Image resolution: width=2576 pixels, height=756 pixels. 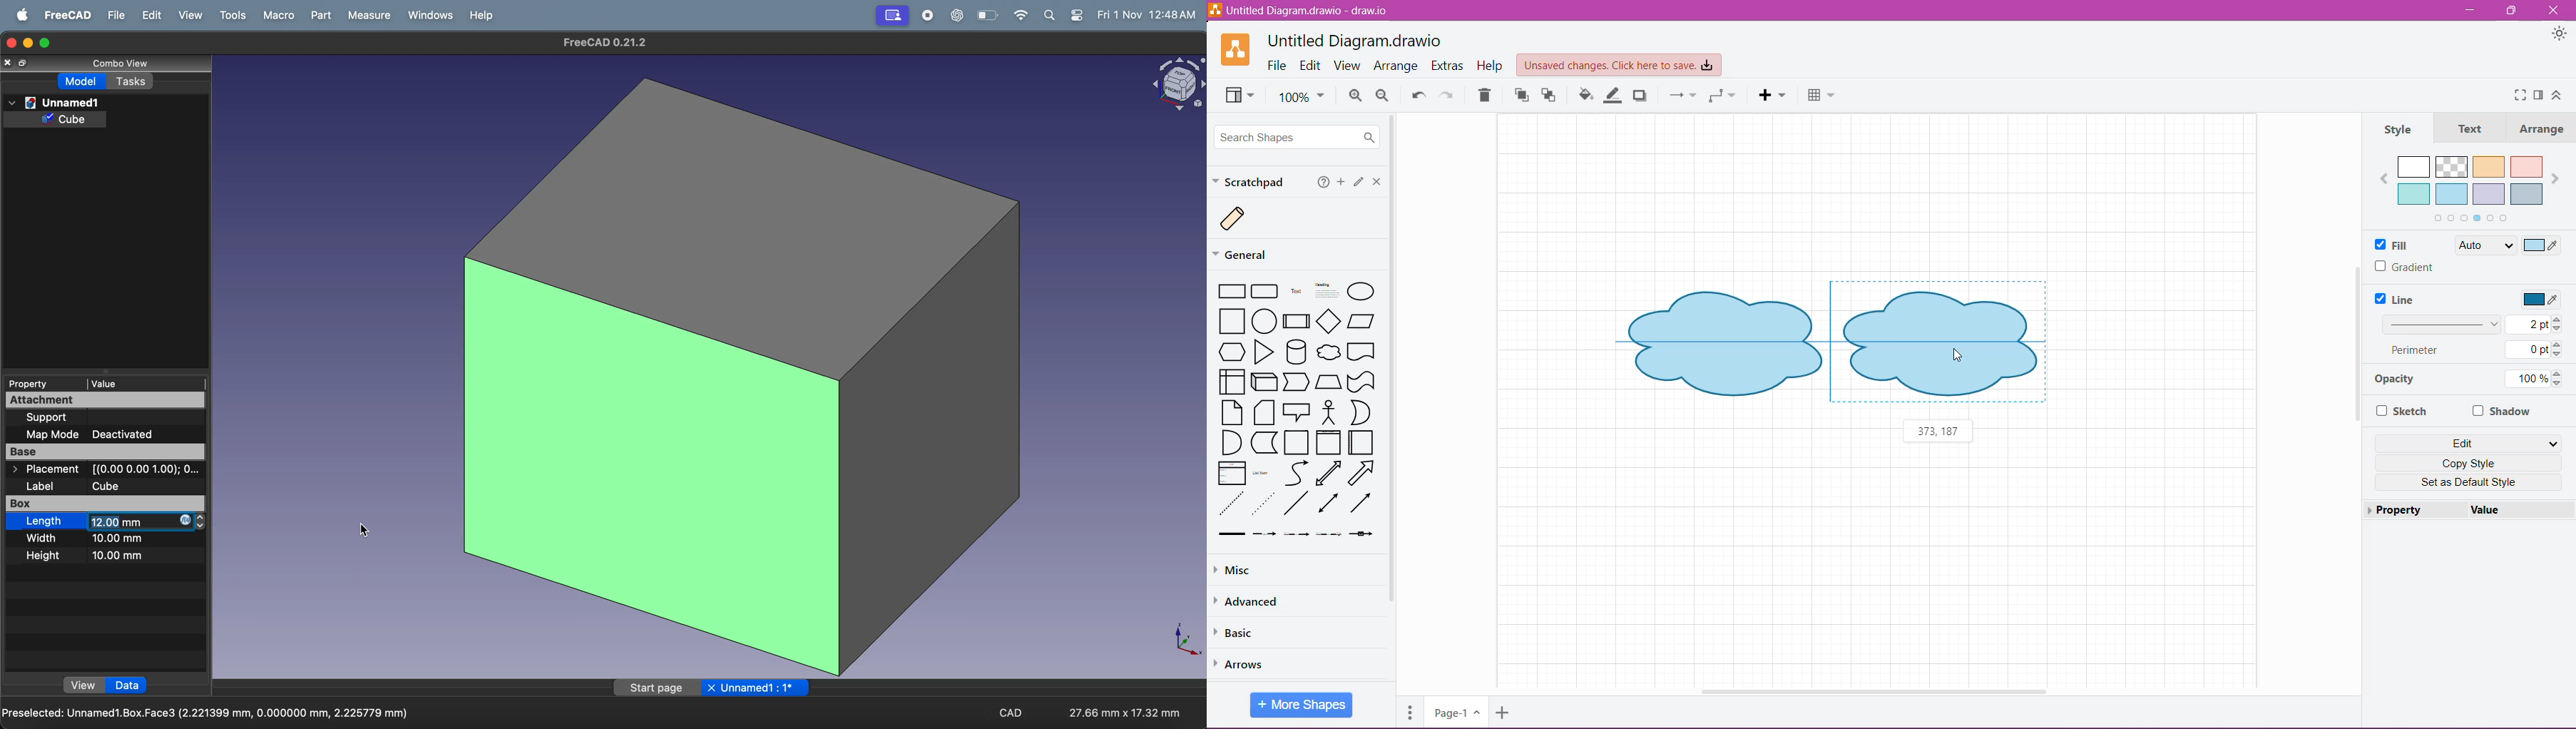 I want to click on Available Shapes, so click(x=1301, y=412).